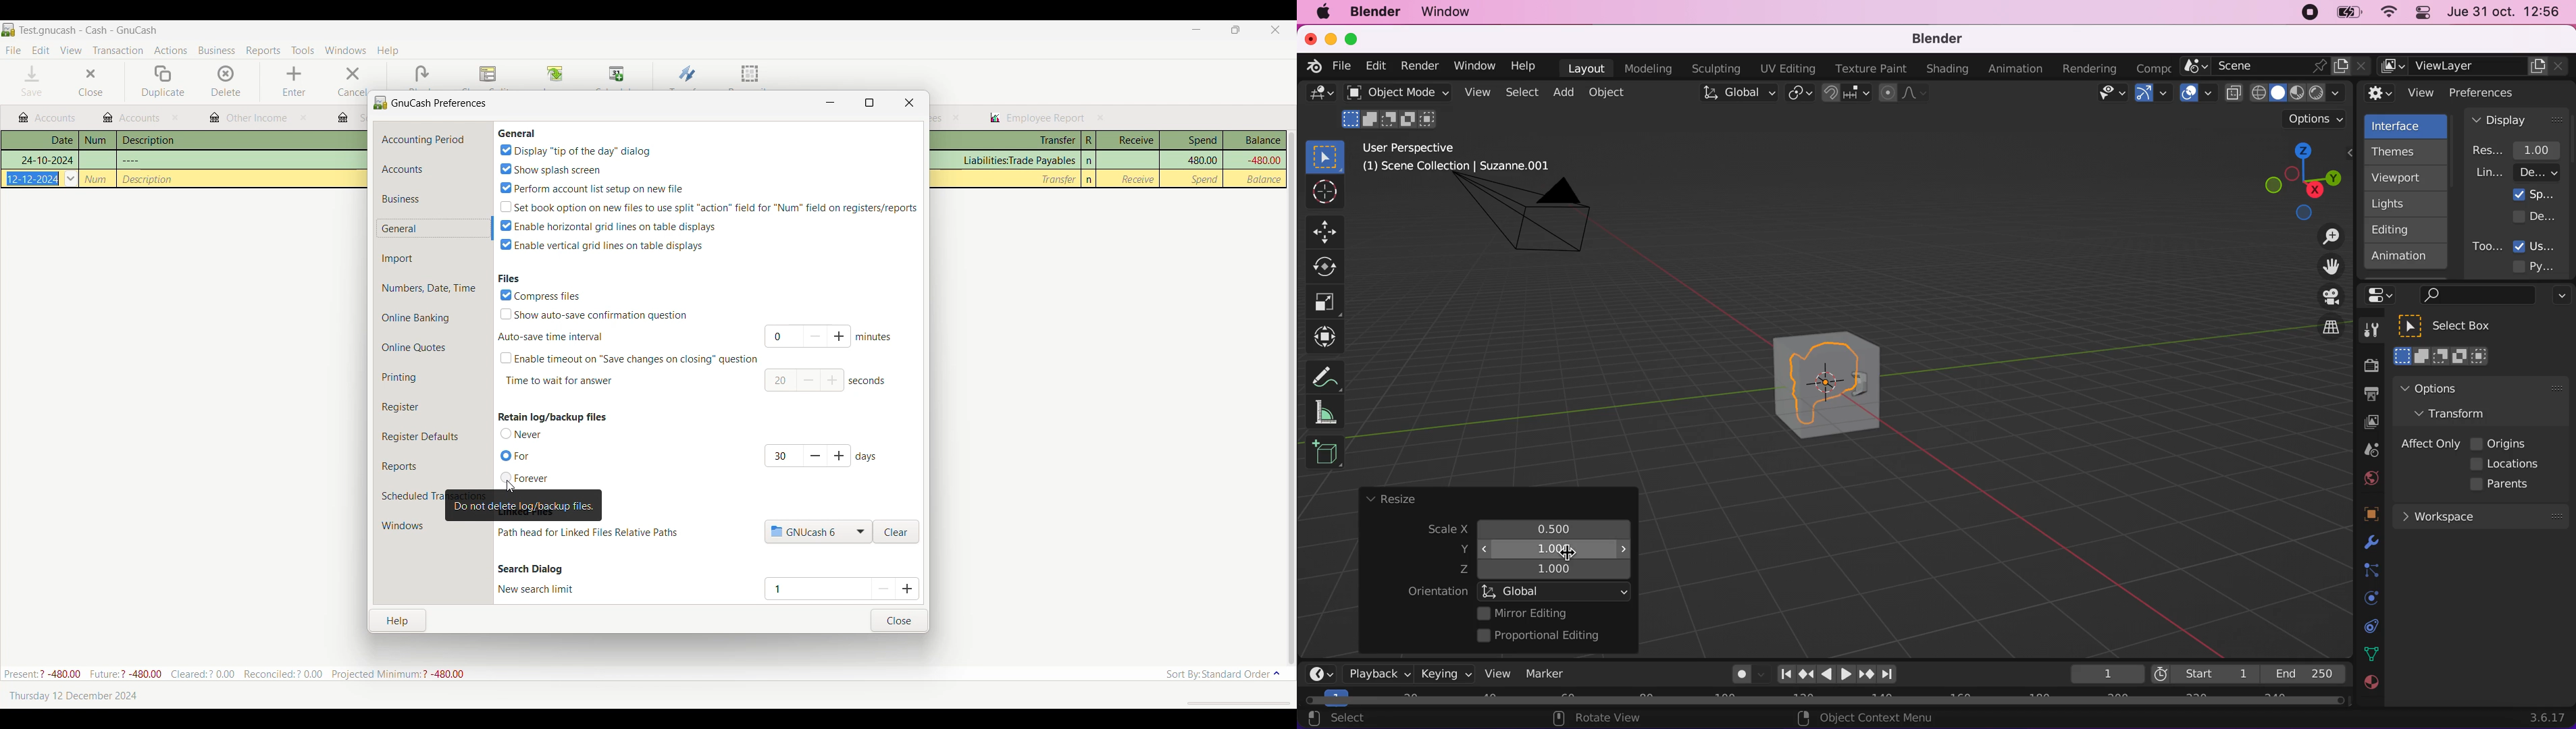  I want to click on Date column, so click(40, 140).